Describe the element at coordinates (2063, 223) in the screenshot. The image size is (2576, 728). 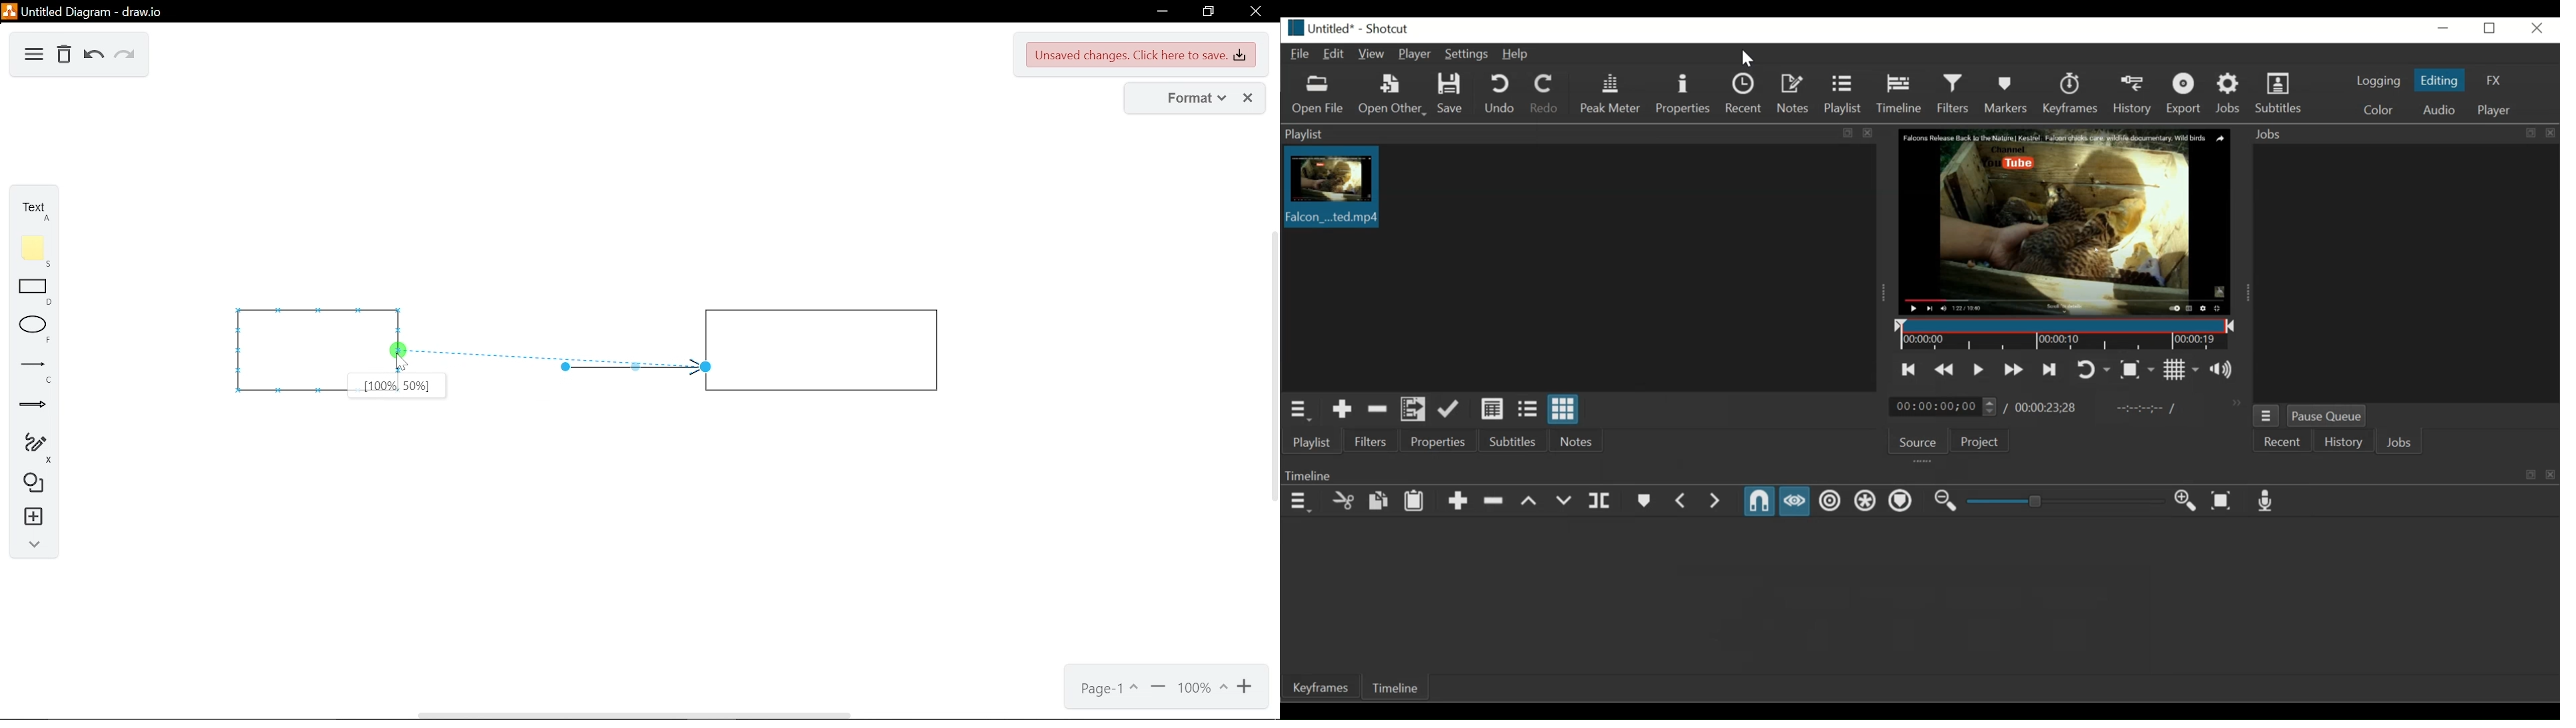
I see `Falcon Release Back to the Nature | Kestrel. Falcon chicks care wildlife documentary. Wild Birds. Channel. You tube(Media Viewer)` at that location.